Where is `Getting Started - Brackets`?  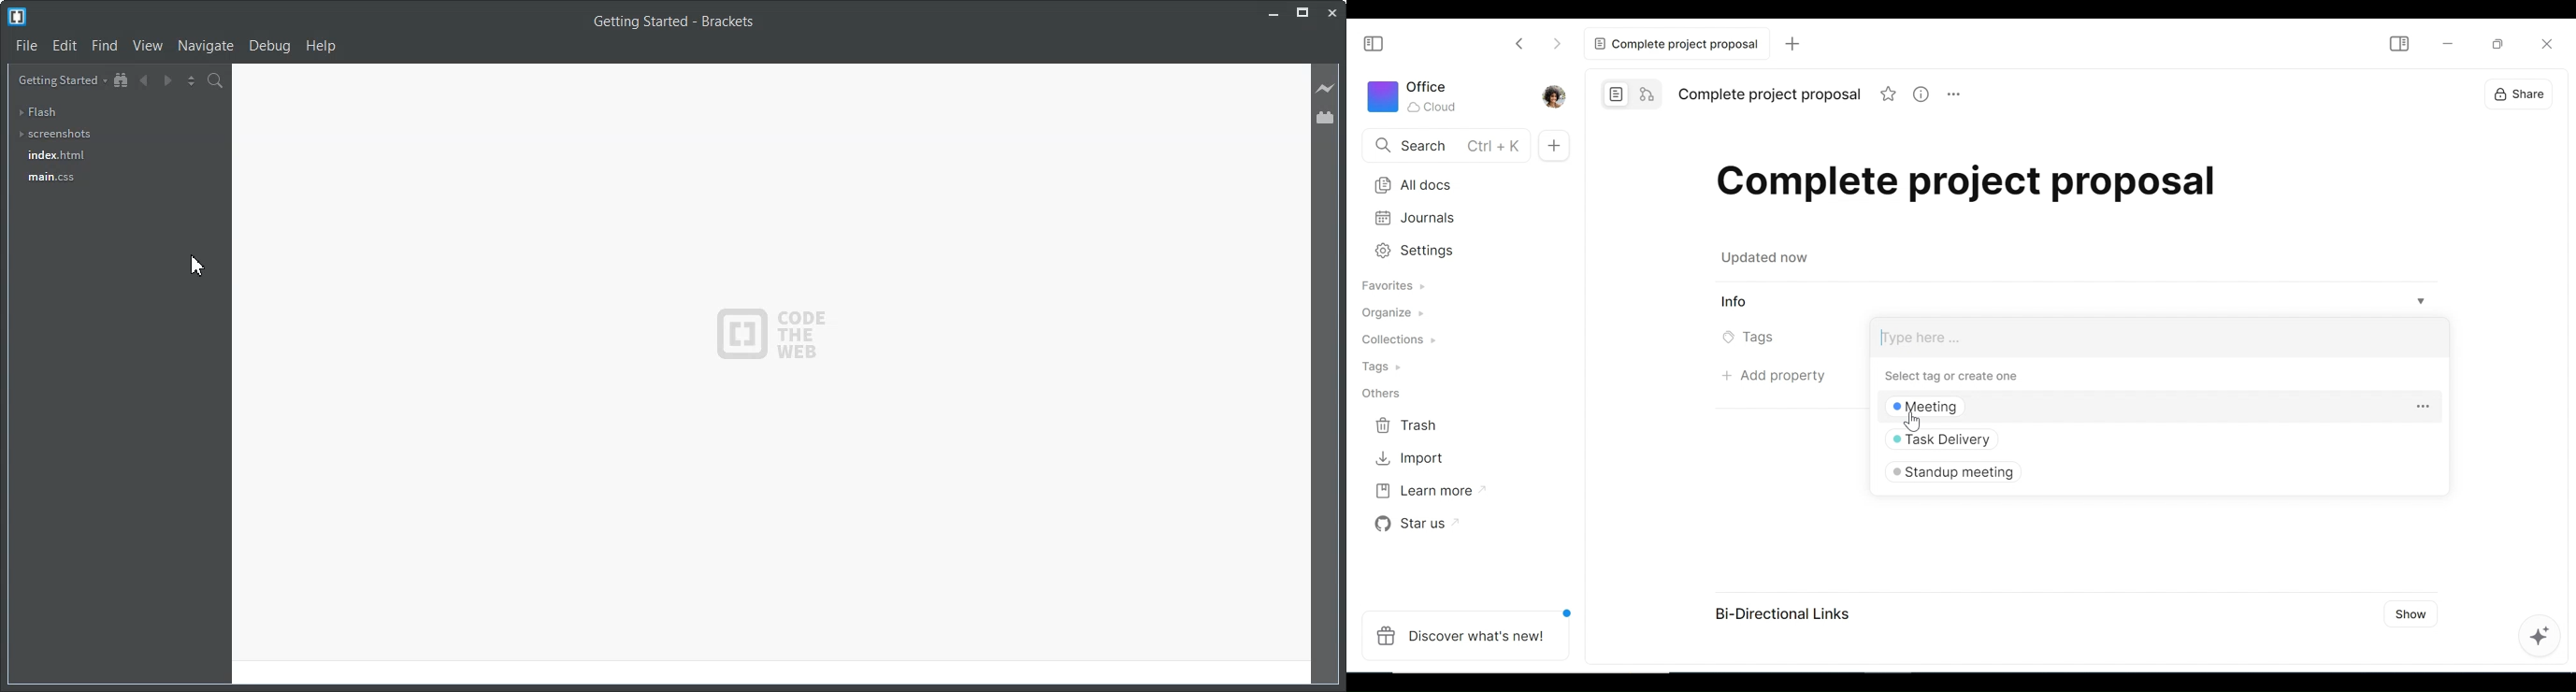
Getting Started - Brackets is located at coordinates (673, 22).